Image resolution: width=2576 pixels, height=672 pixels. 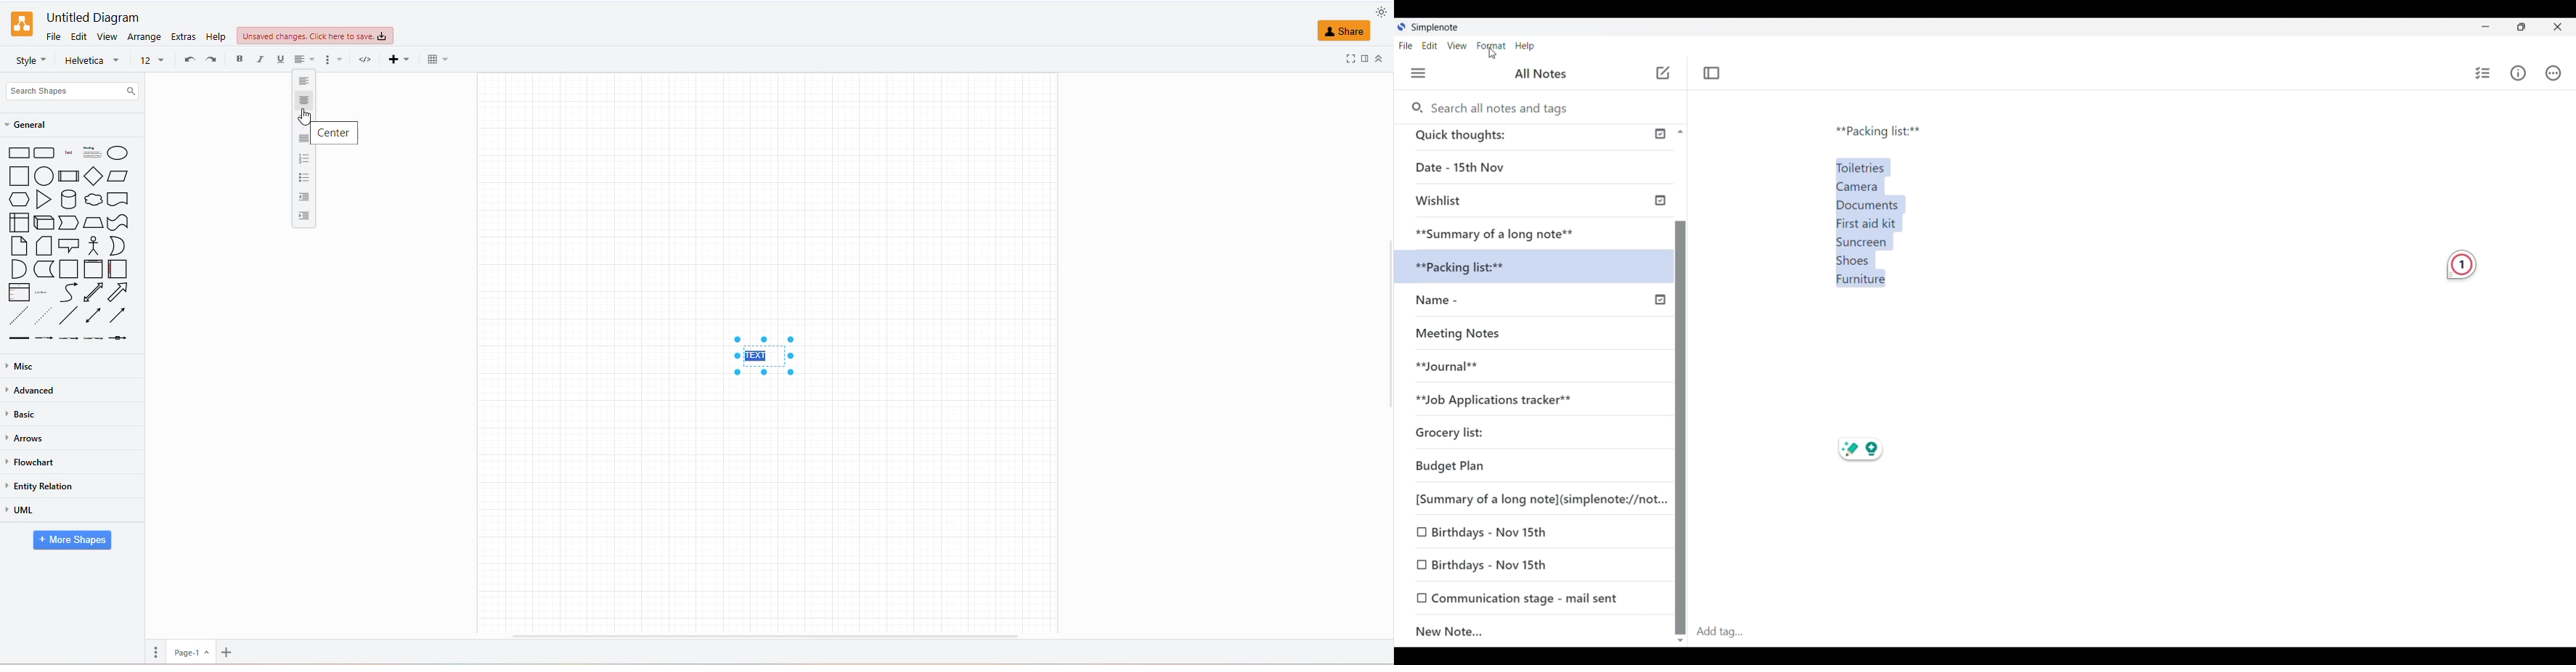 What do you see at coordinates (217, 36) in the screenshot?
I see `help` at bounding box center [217, 36].